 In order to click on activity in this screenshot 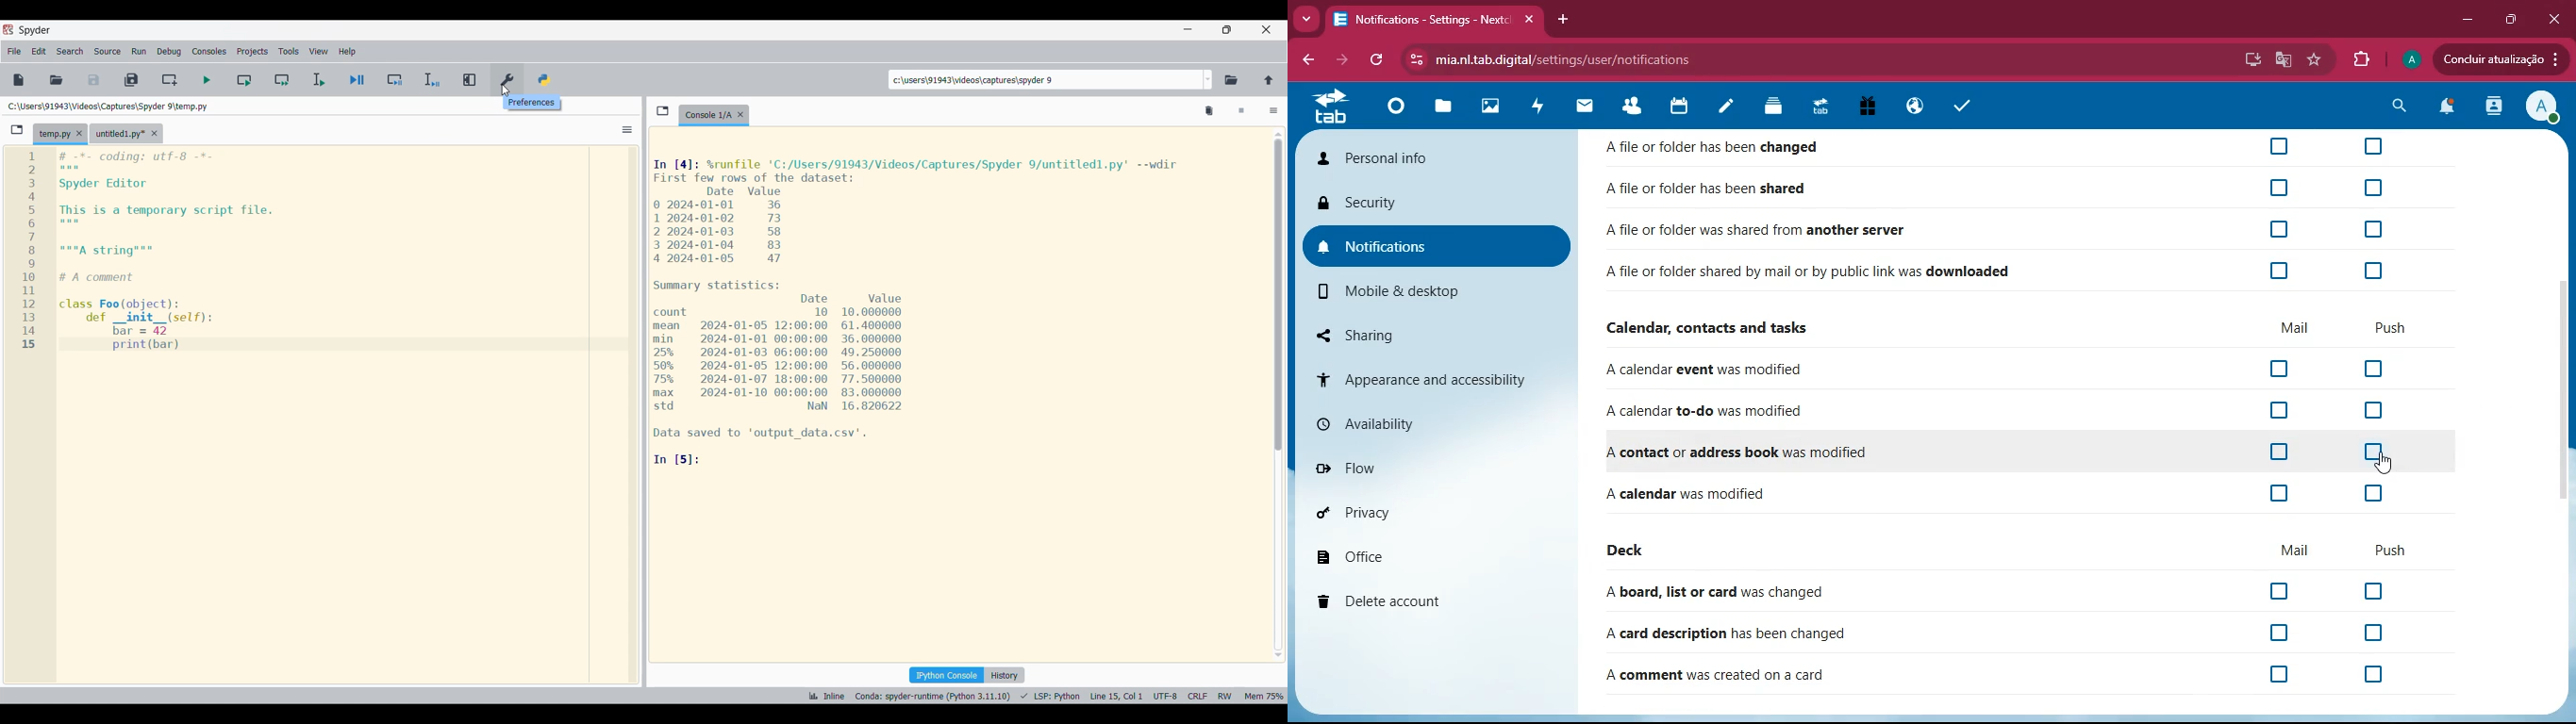, I will do `click(1538, 107)`.